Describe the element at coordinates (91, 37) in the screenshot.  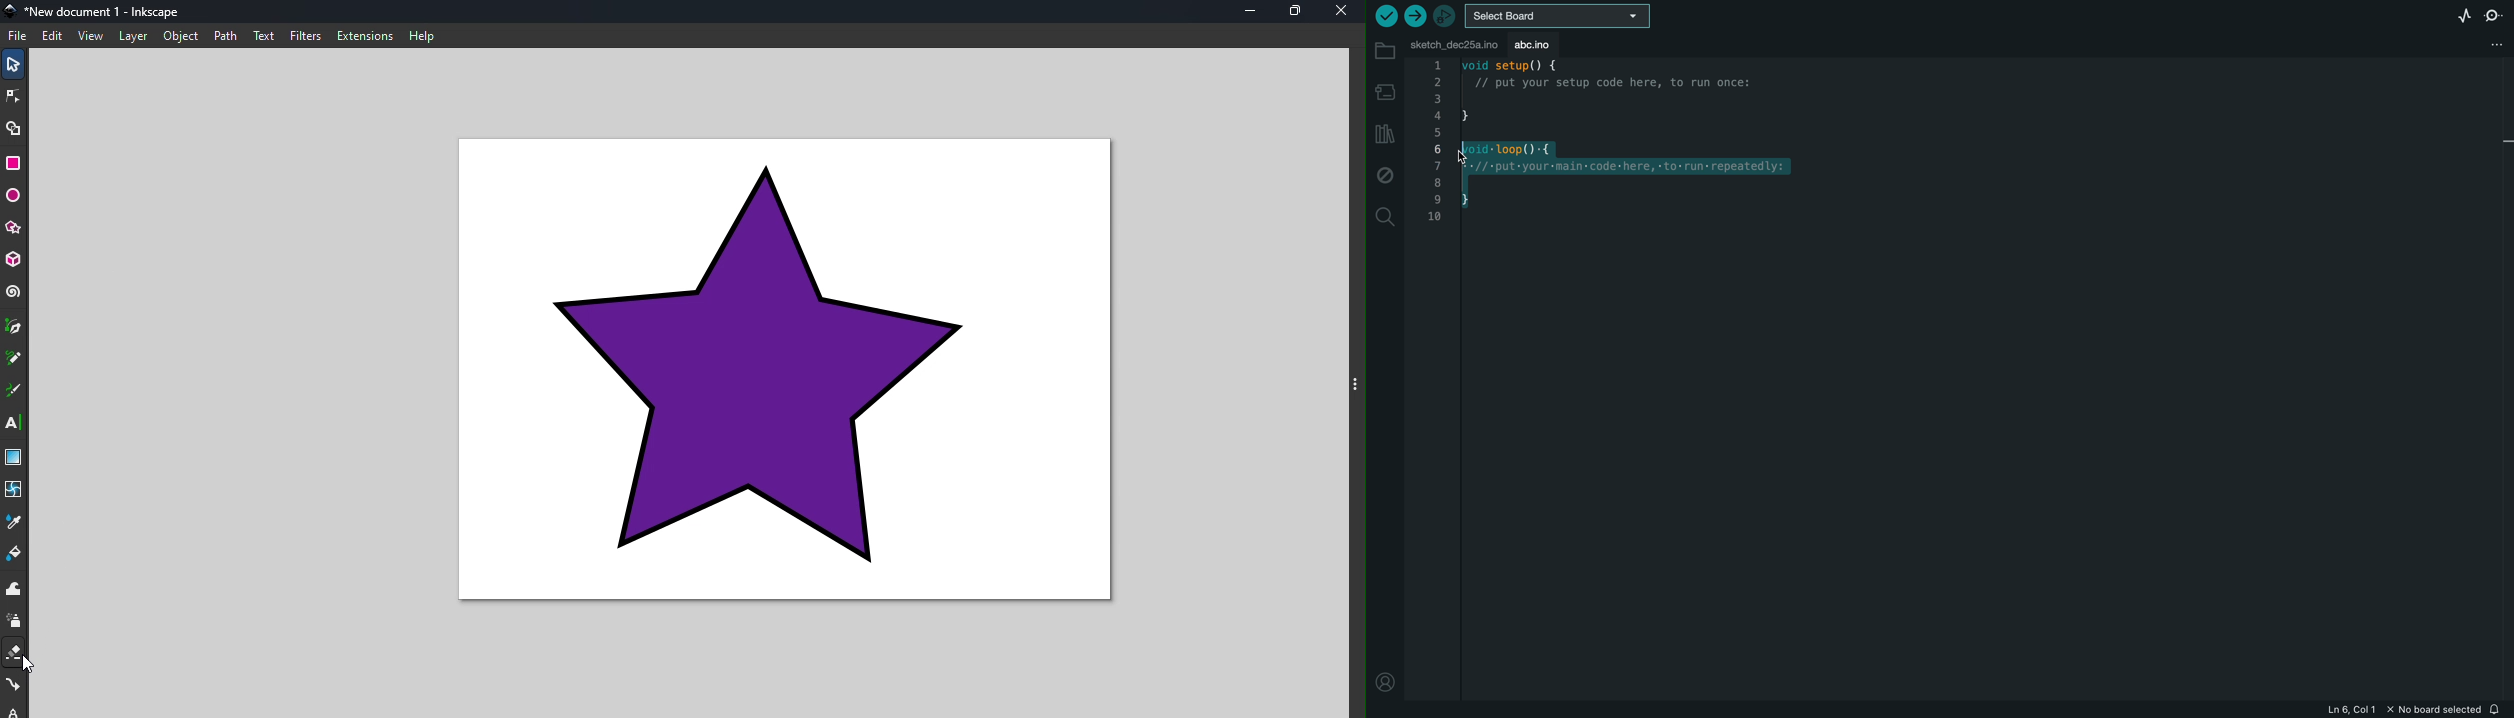
I see `view` at that location.